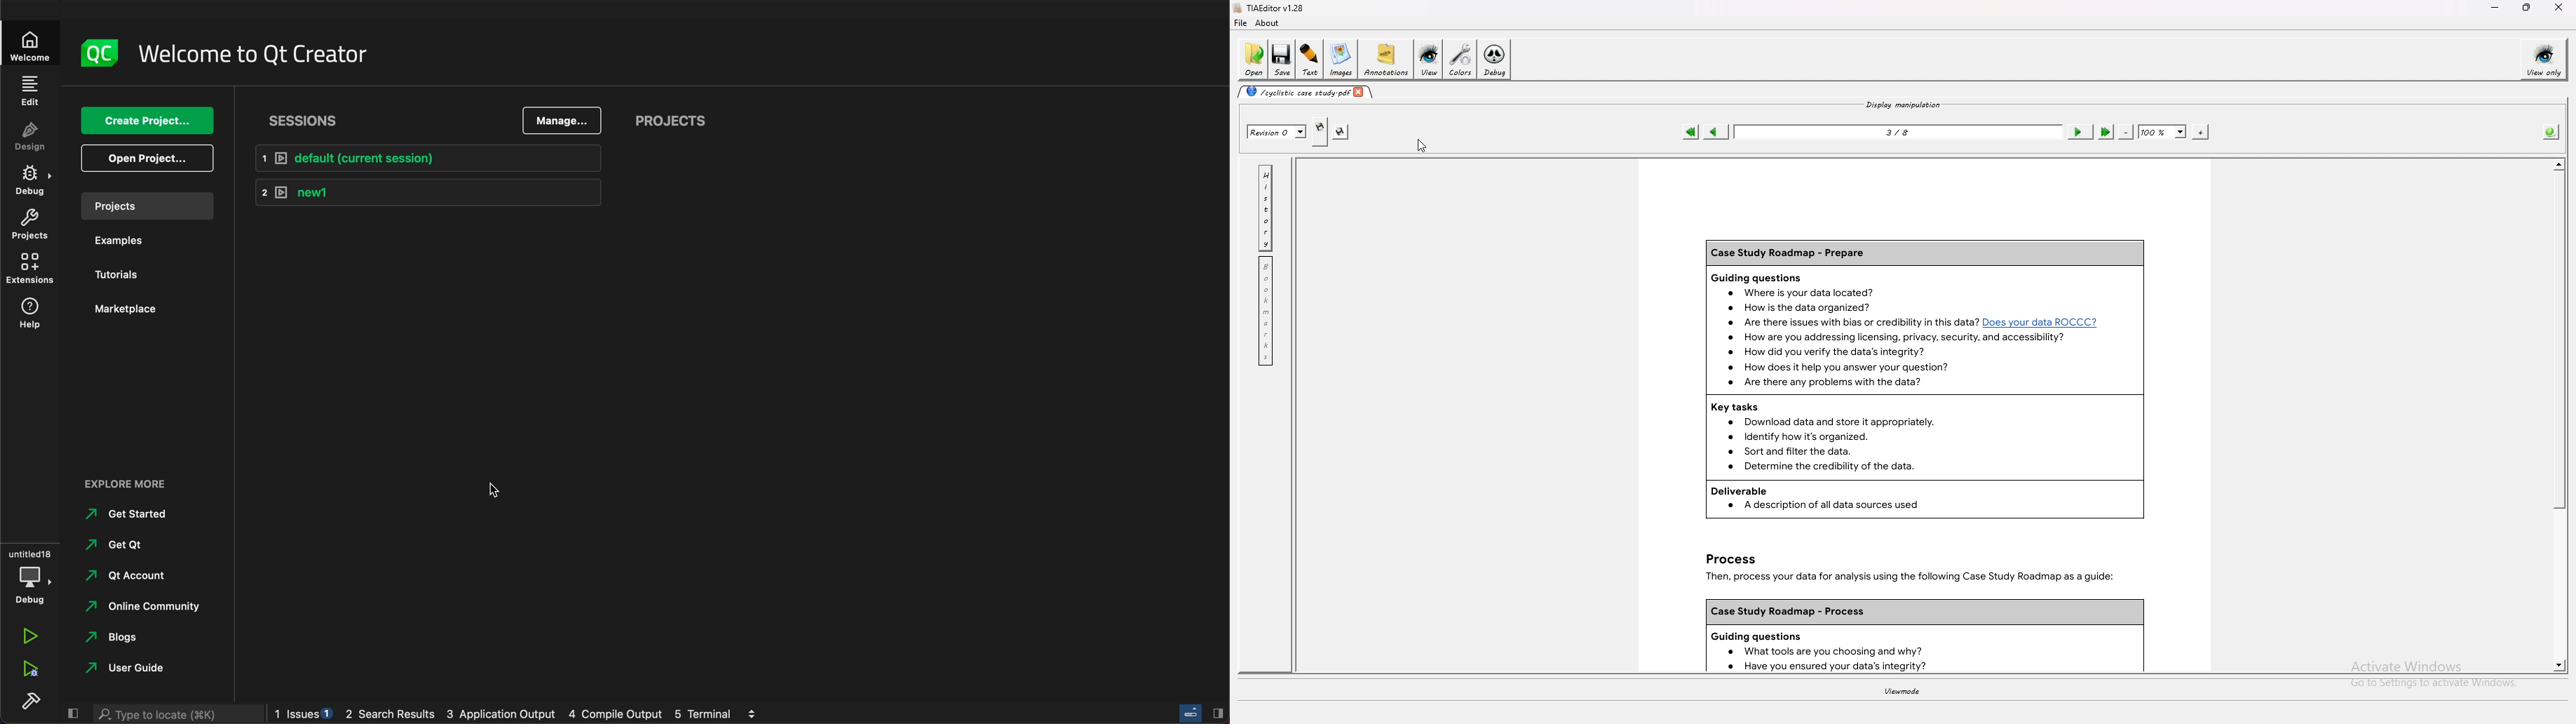 This screenshot has width=2576, height=728. Describe the element at coordinates (72, 714) in the screenshot. I see `close slide bar` at that location.